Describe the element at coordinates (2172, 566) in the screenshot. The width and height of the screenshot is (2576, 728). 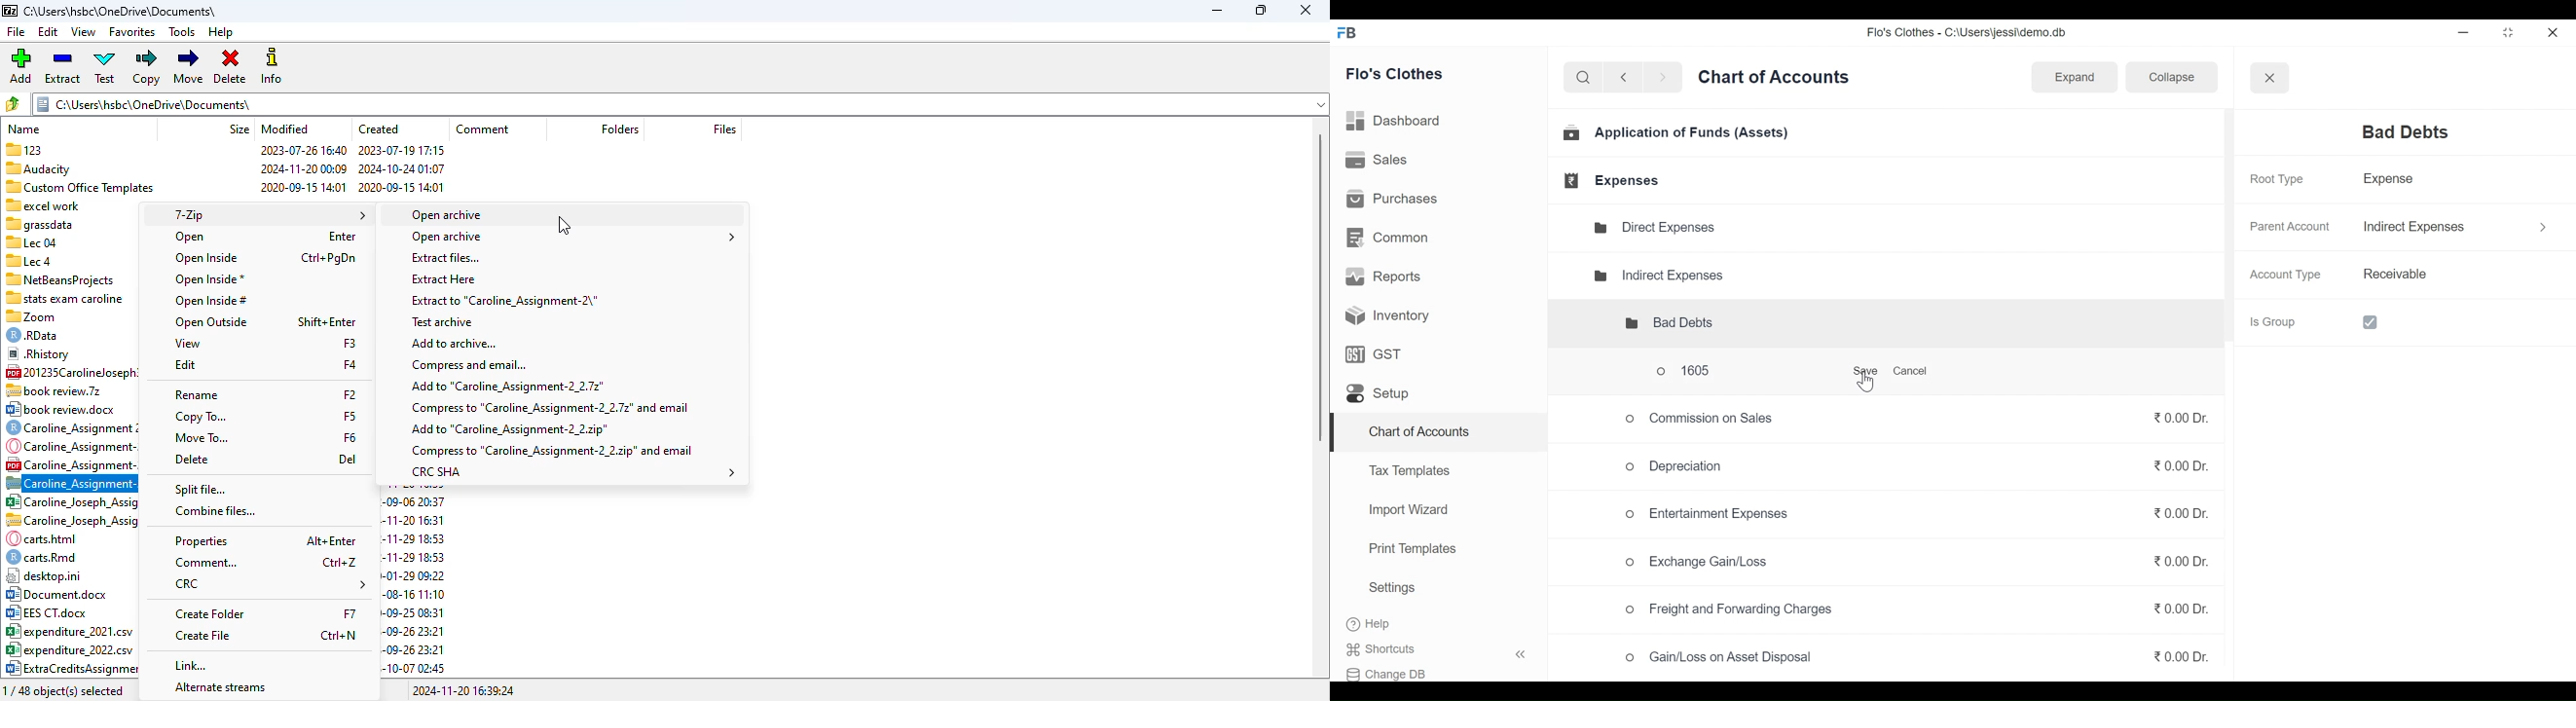
I see `₹0.00 Dr.` at that location.